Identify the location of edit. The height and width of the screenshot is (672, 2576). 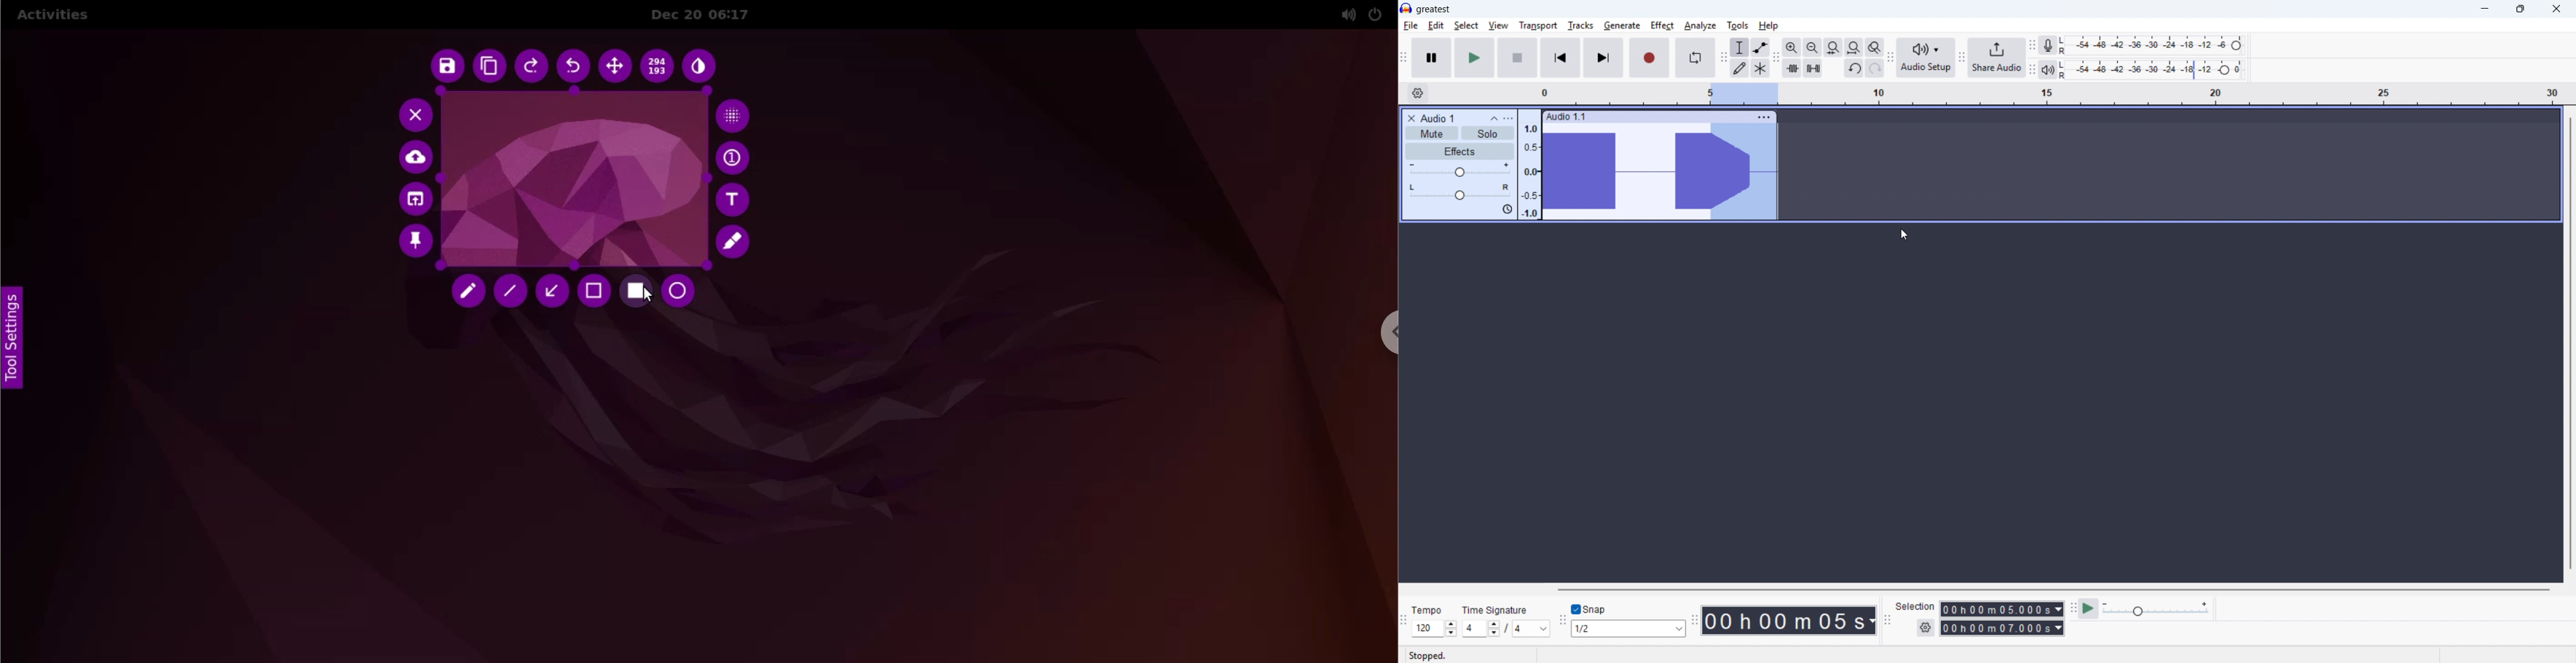
(1436, 26).